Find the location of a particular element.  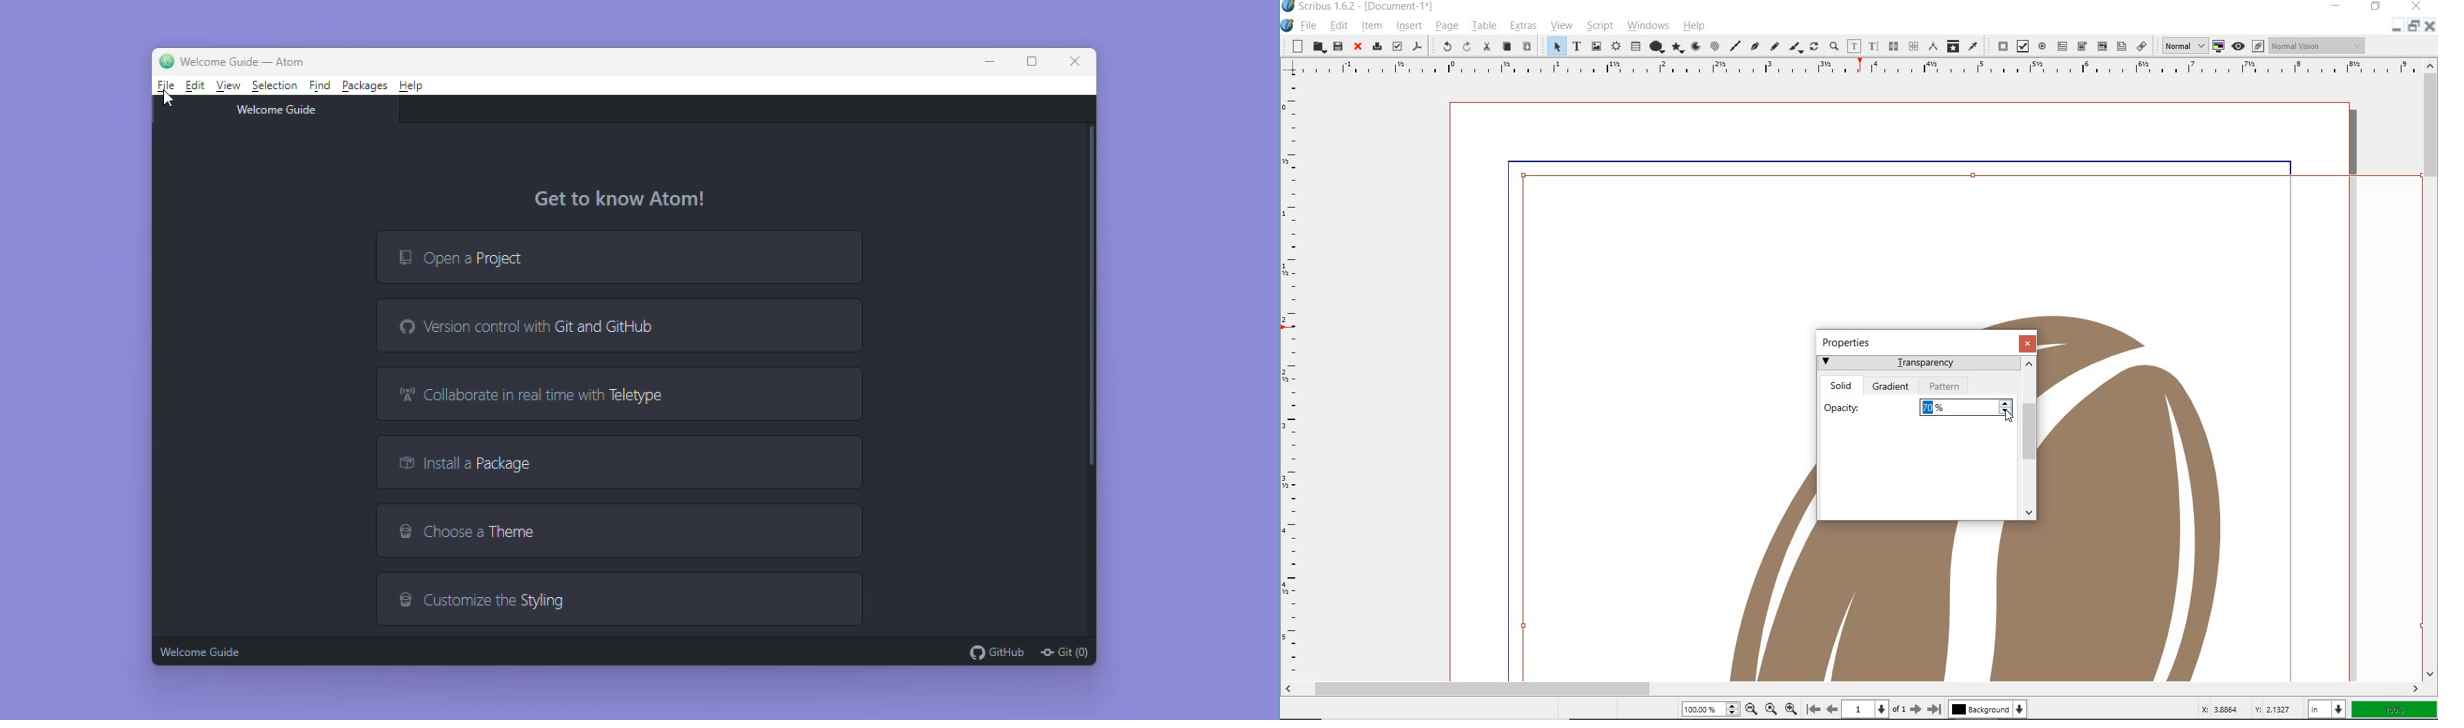

Zoom In is located at coordinates (1791, 710).